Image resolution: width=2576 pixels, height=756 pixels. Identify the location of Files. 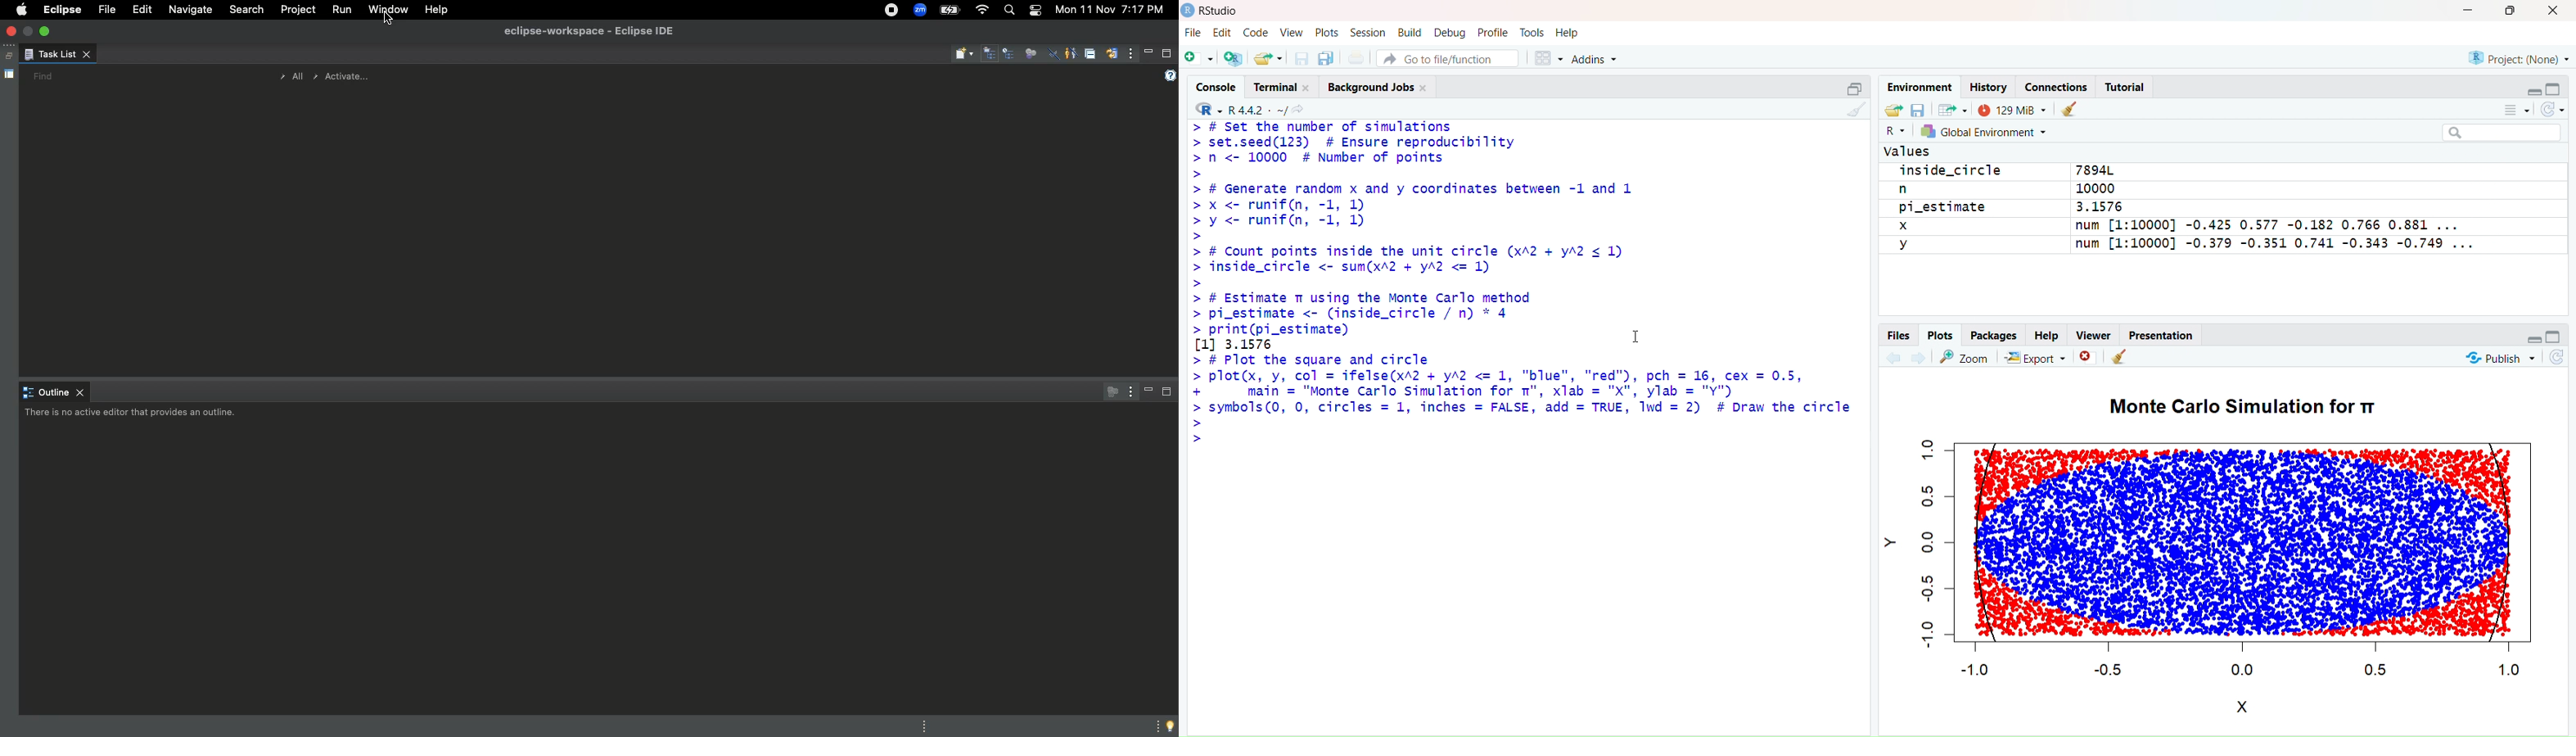
(1899, 336).